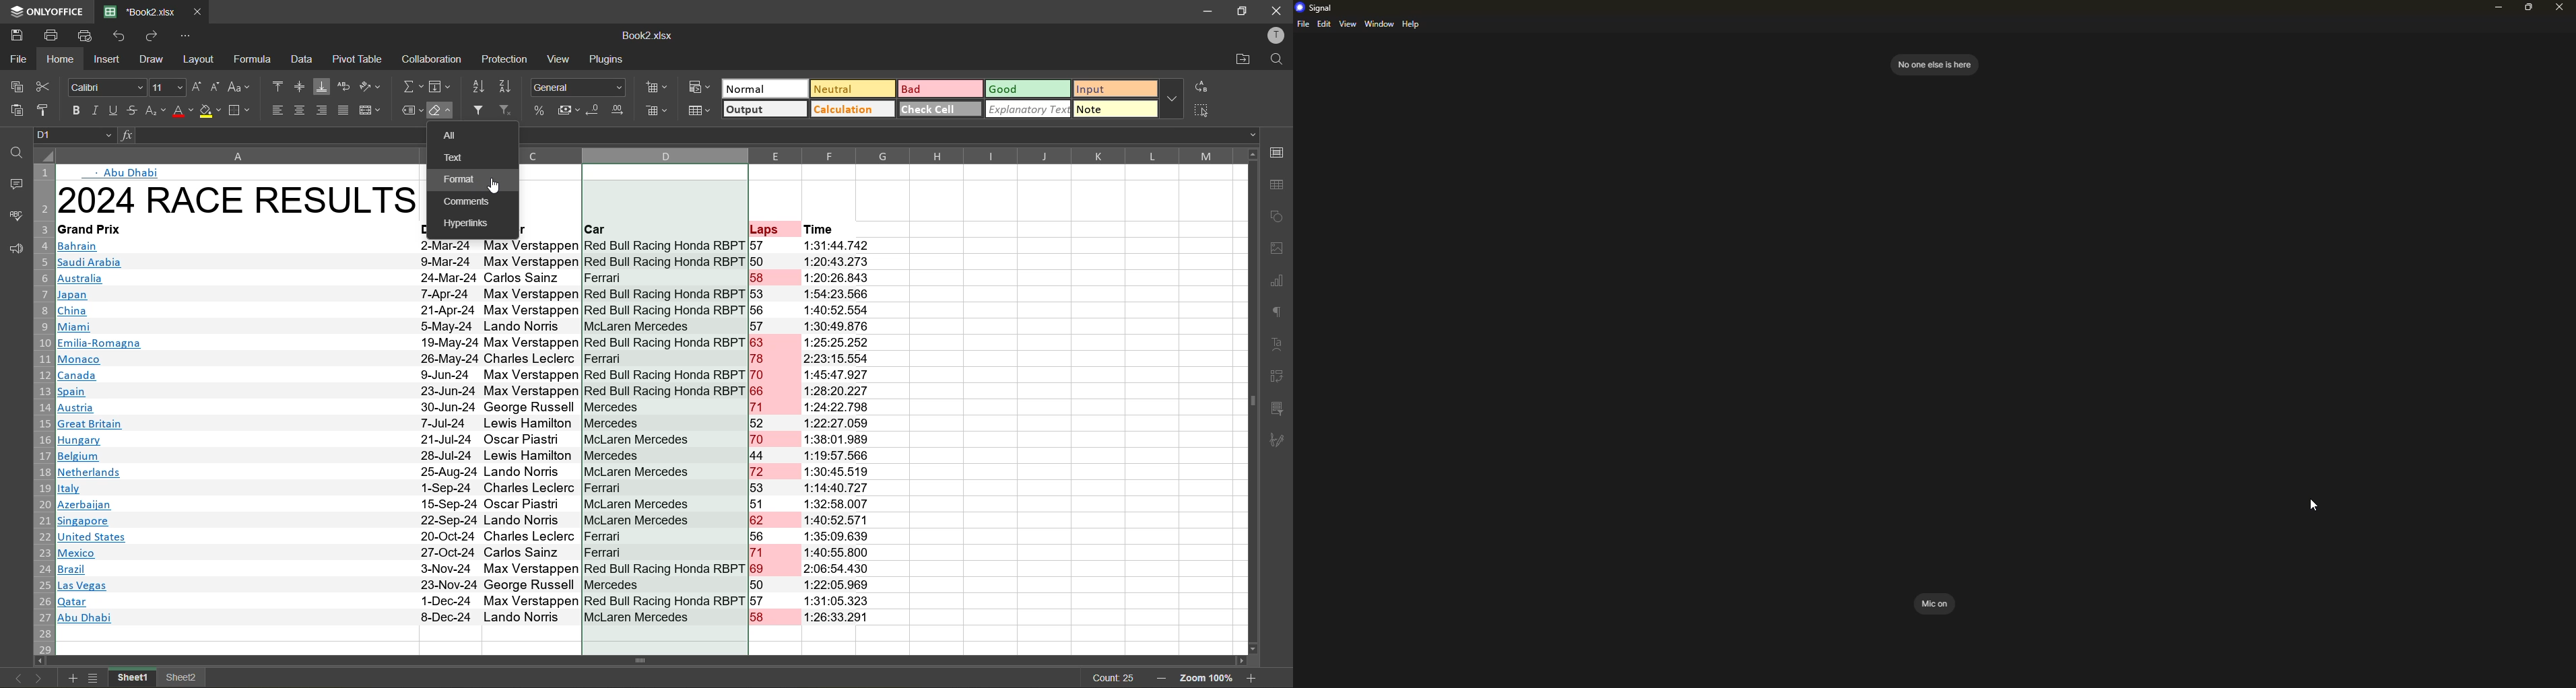 This screenshot has height=700, width=2576. Describe the element at coordinates (646, 660) in the screenshot. I see `Horizontal scrollbar` at that location.